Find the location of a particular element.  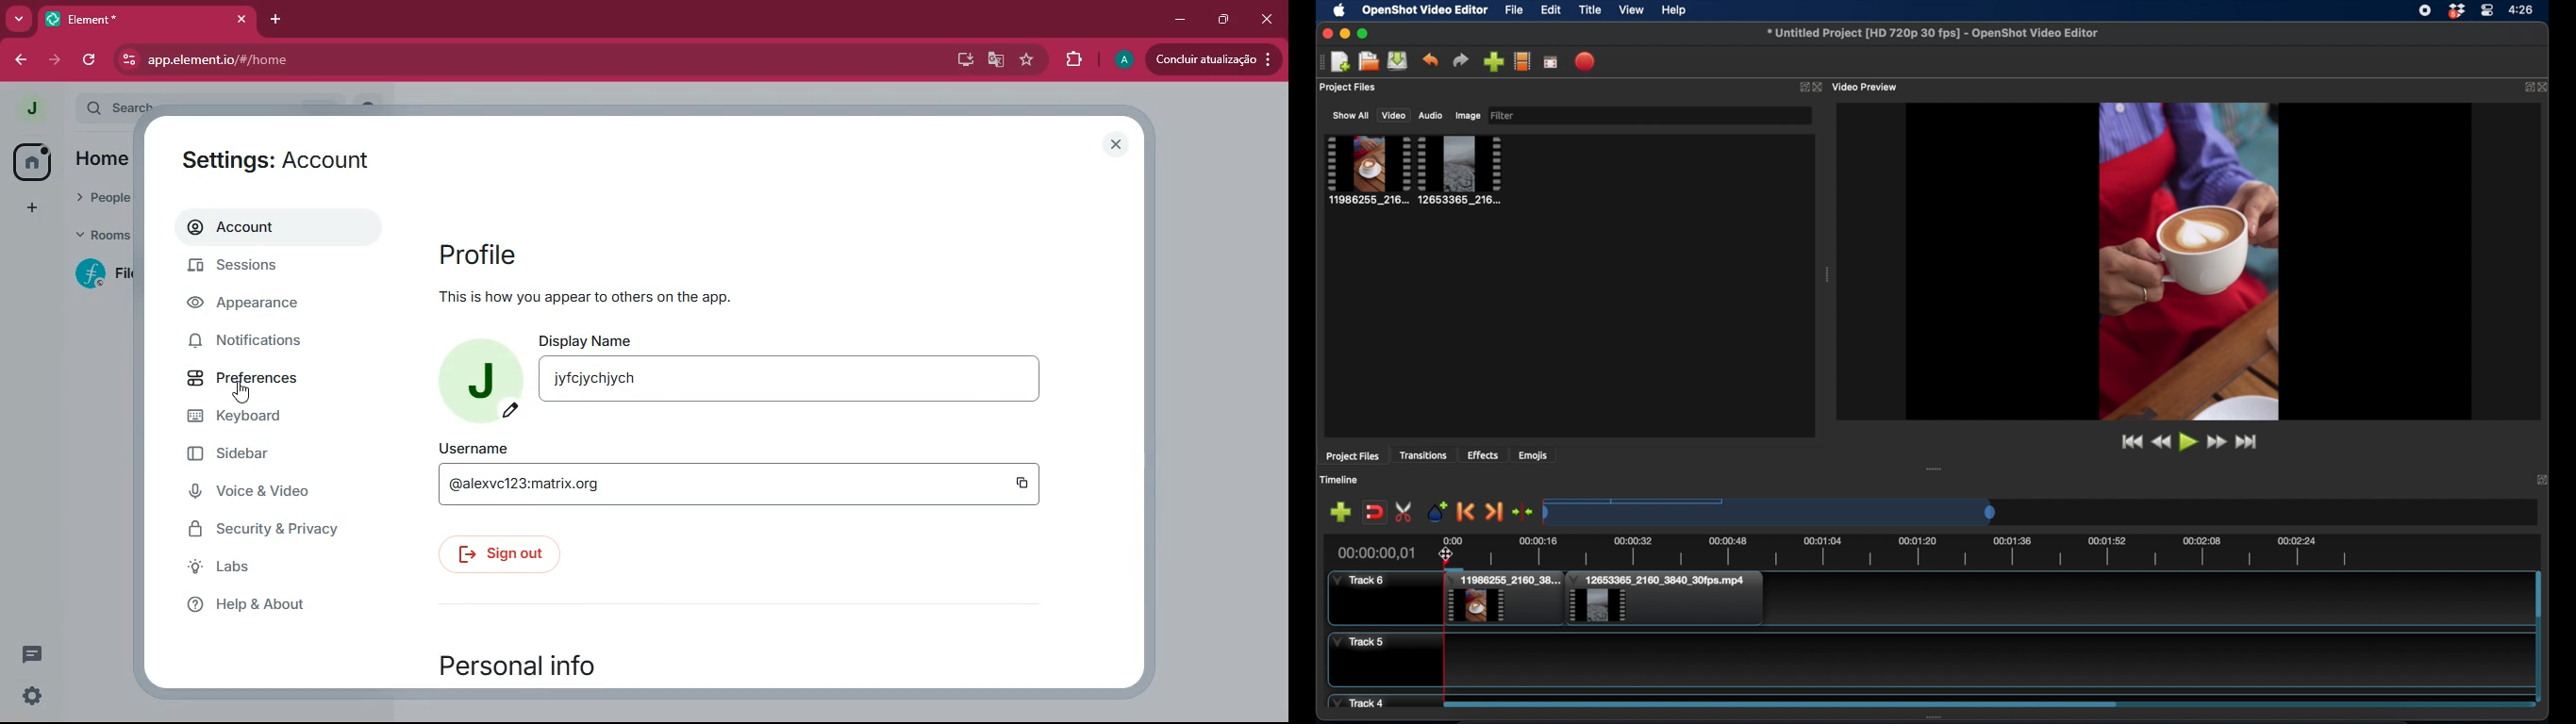

back is located at coordinates (18, 60).